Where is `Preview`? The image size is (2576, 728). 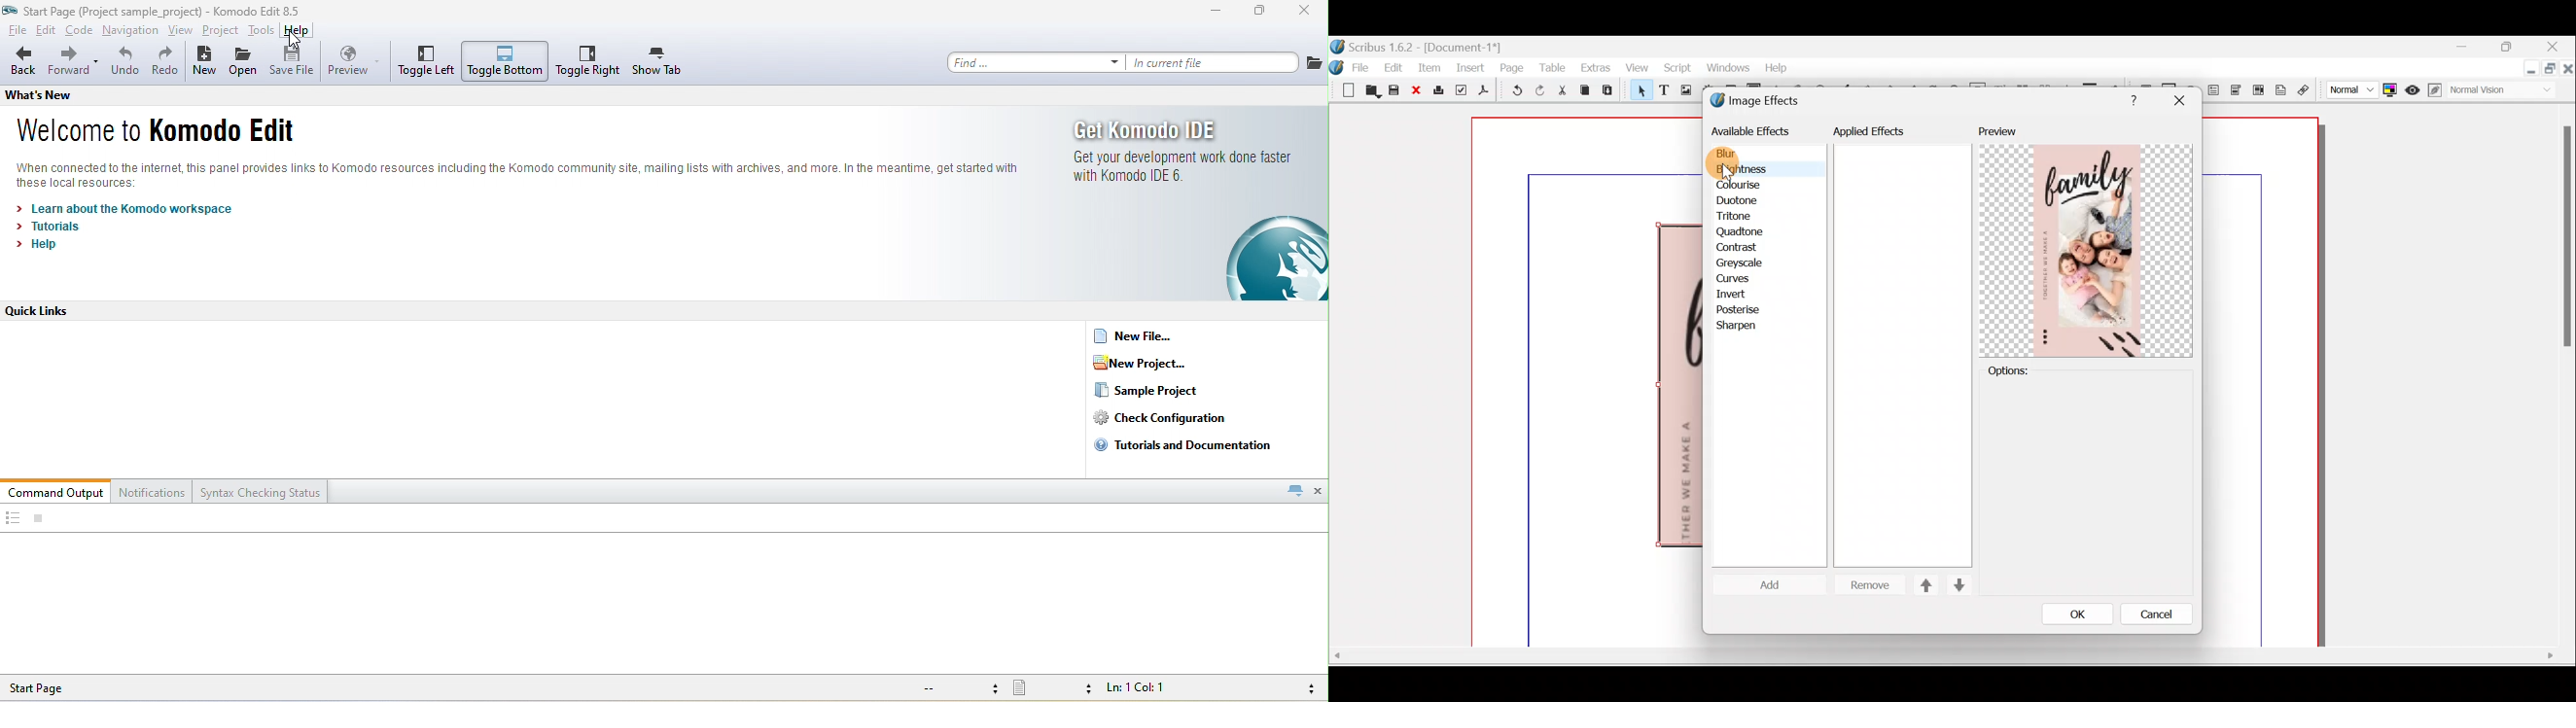
Preview is located at coordinates (2086, 241).